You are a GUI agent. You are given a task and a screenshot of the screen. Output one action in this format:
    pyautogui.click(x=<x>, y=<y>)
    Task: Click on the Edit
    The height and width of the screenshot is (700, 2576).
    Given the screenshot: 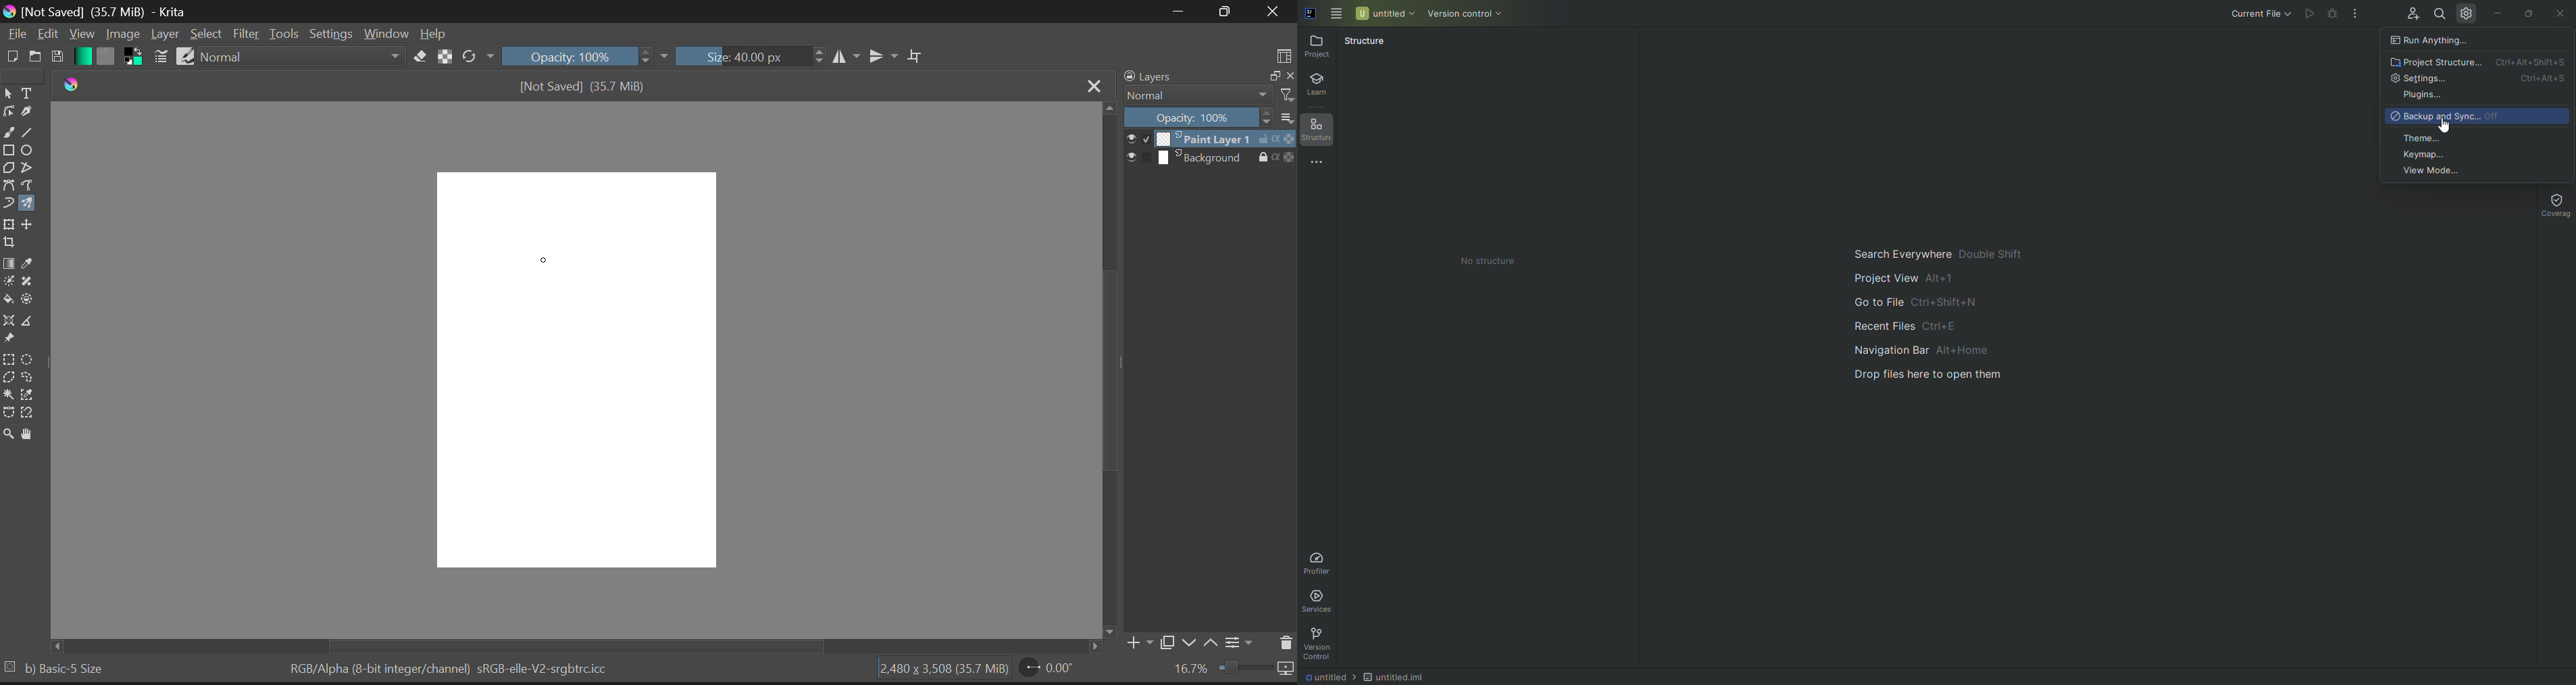 What is the action you would take?
    pyautogui.click(x=47, y=34)
    